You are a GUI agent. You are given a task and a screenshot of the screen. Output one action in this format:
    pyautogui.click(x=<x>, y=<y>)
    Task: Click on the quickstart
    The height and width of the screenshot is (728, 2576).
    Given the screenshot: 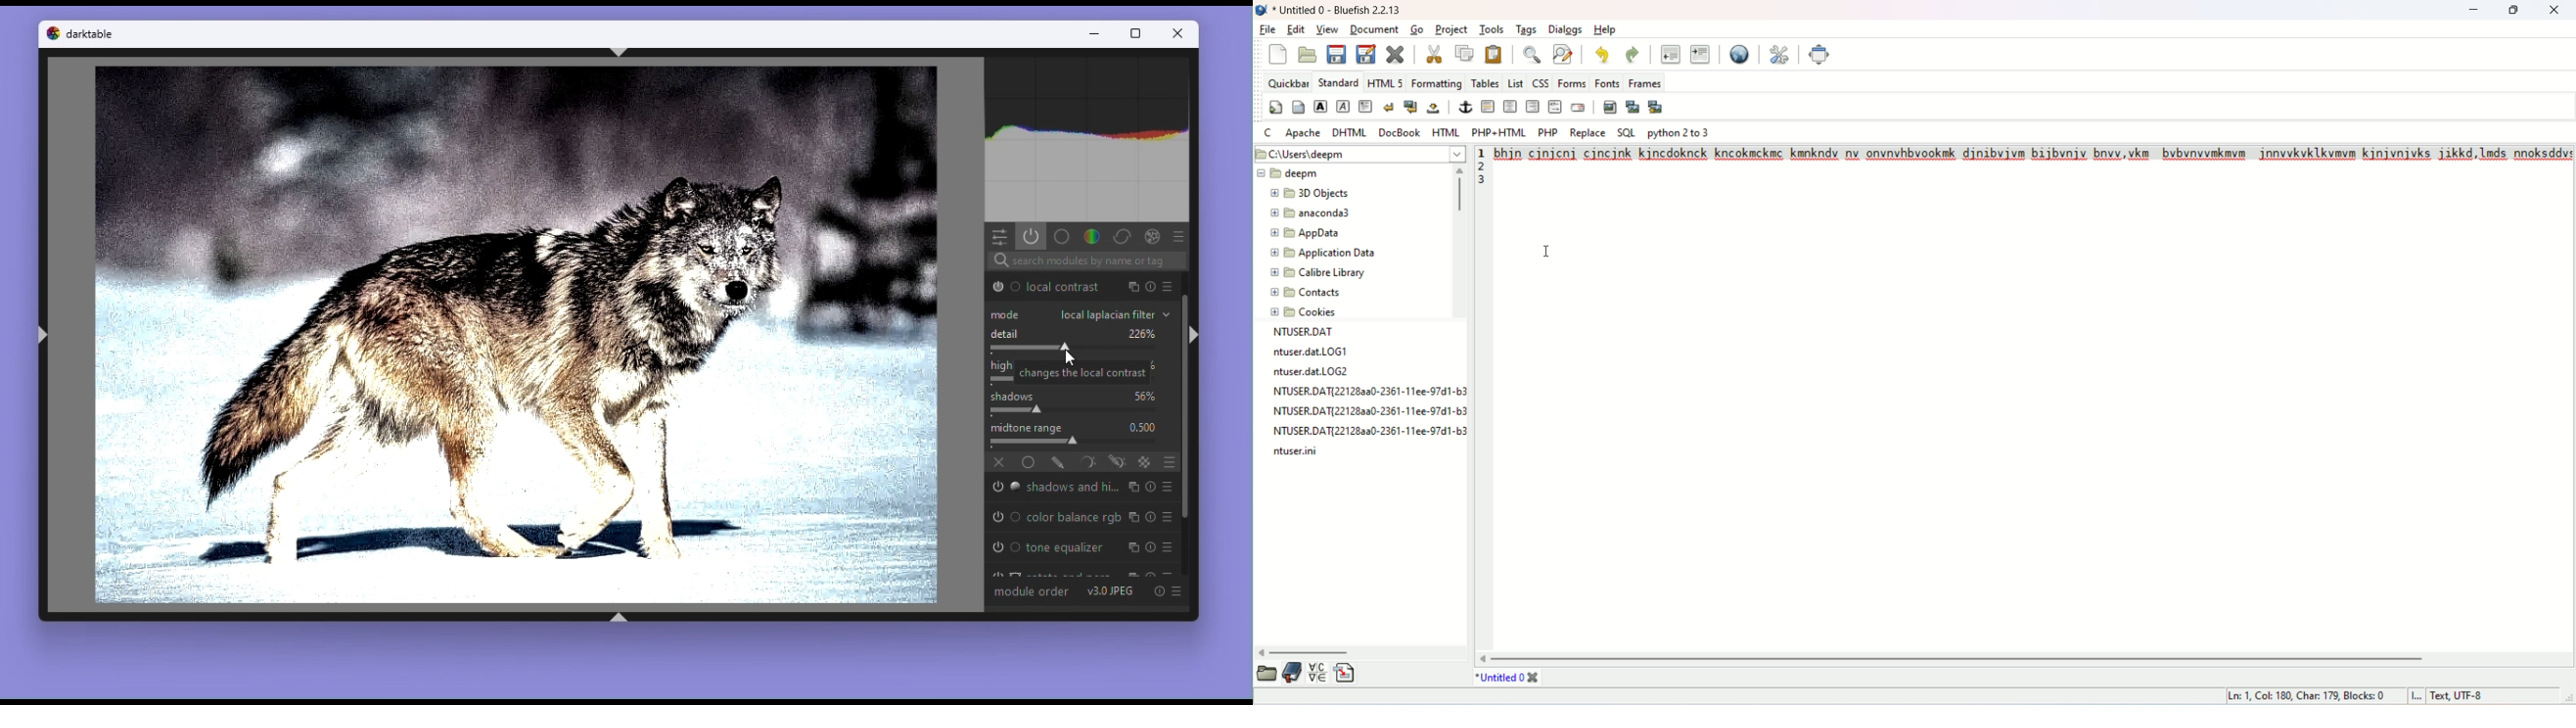 What is the action you would take?
    pyautogui.click(x=1275, y=108)
    